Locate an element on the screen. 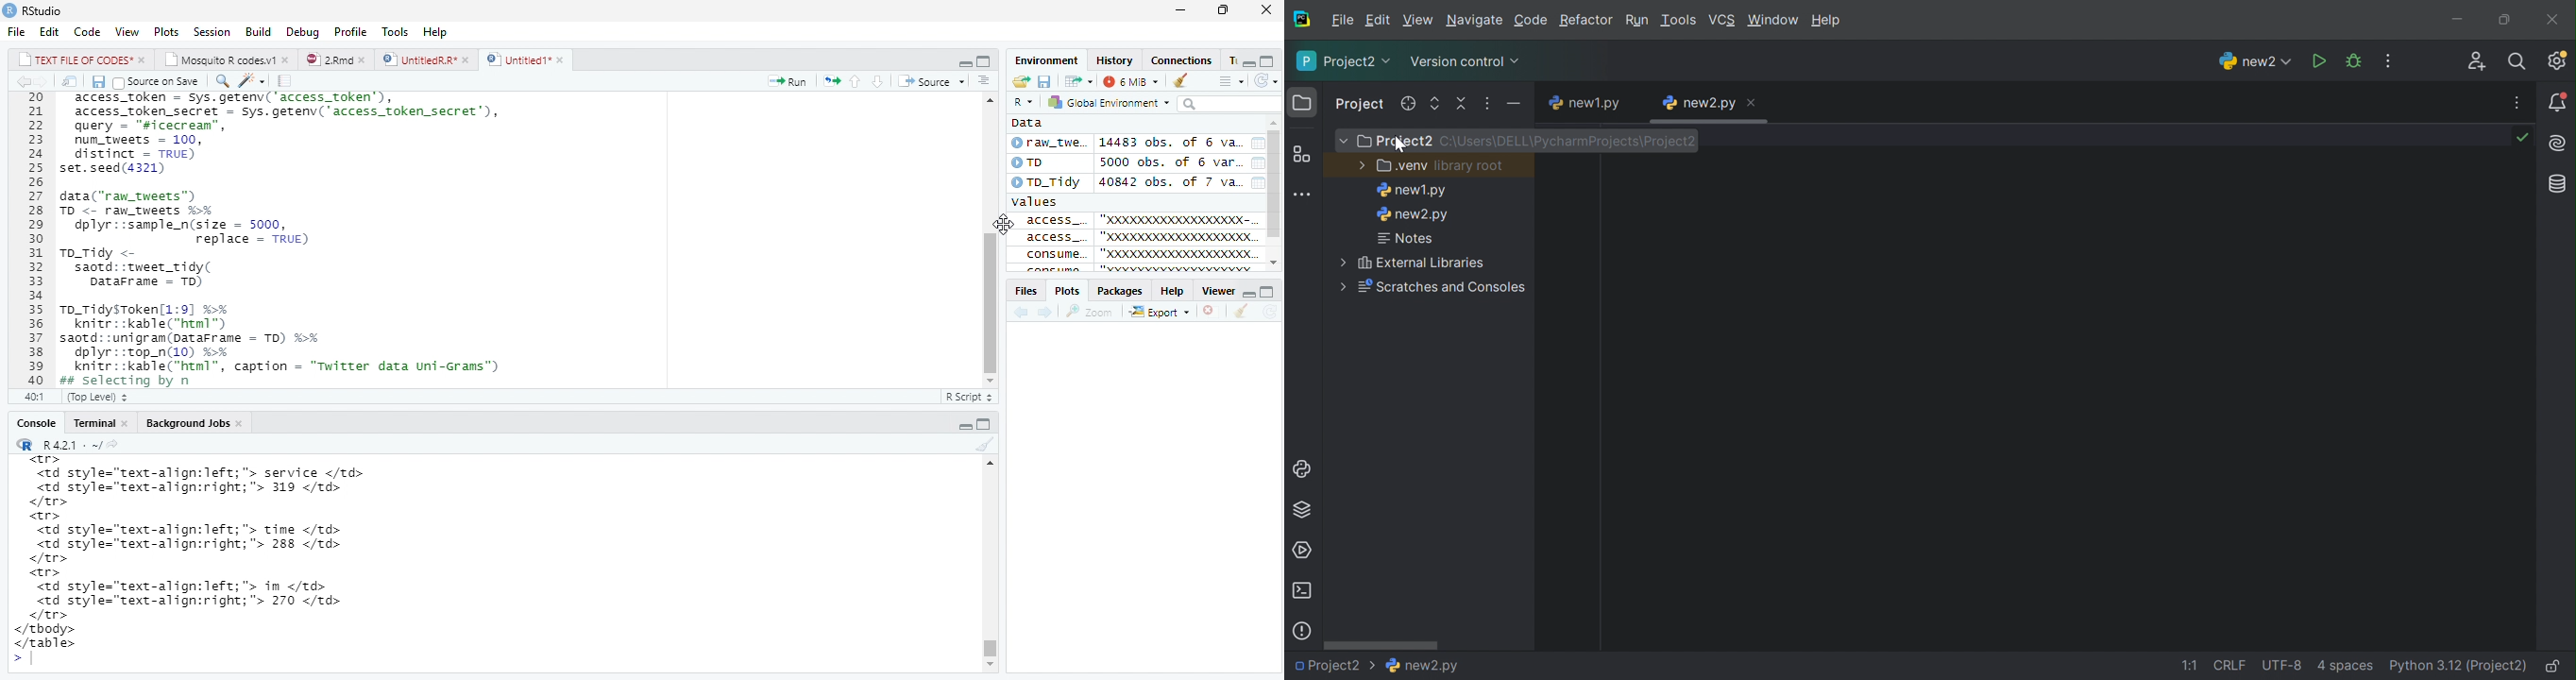  Session is located at coordinates (211, 31).